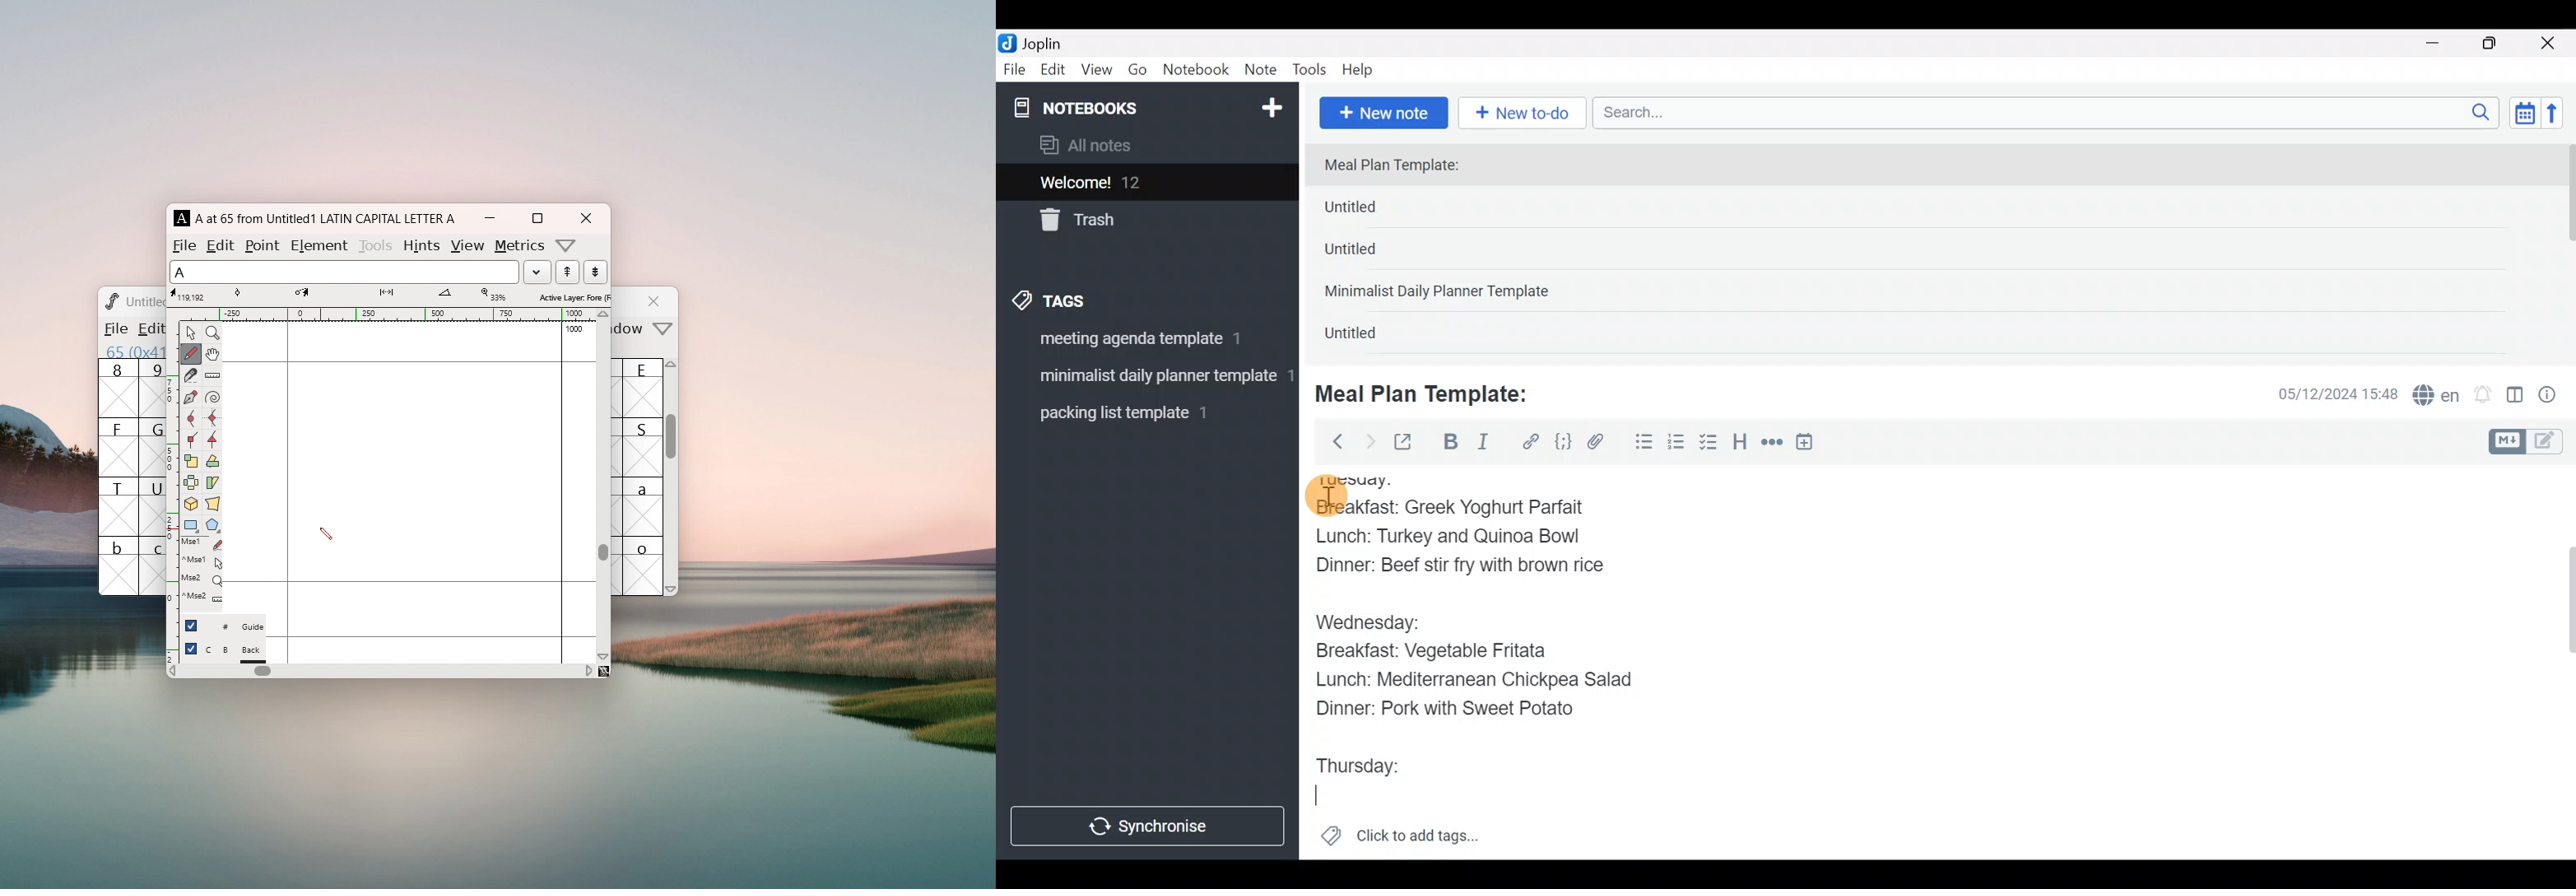  What do you see at coordinates (2559, 662) in the screenshot?
I see `Scroll bar` at bounding box center [2559, 662].